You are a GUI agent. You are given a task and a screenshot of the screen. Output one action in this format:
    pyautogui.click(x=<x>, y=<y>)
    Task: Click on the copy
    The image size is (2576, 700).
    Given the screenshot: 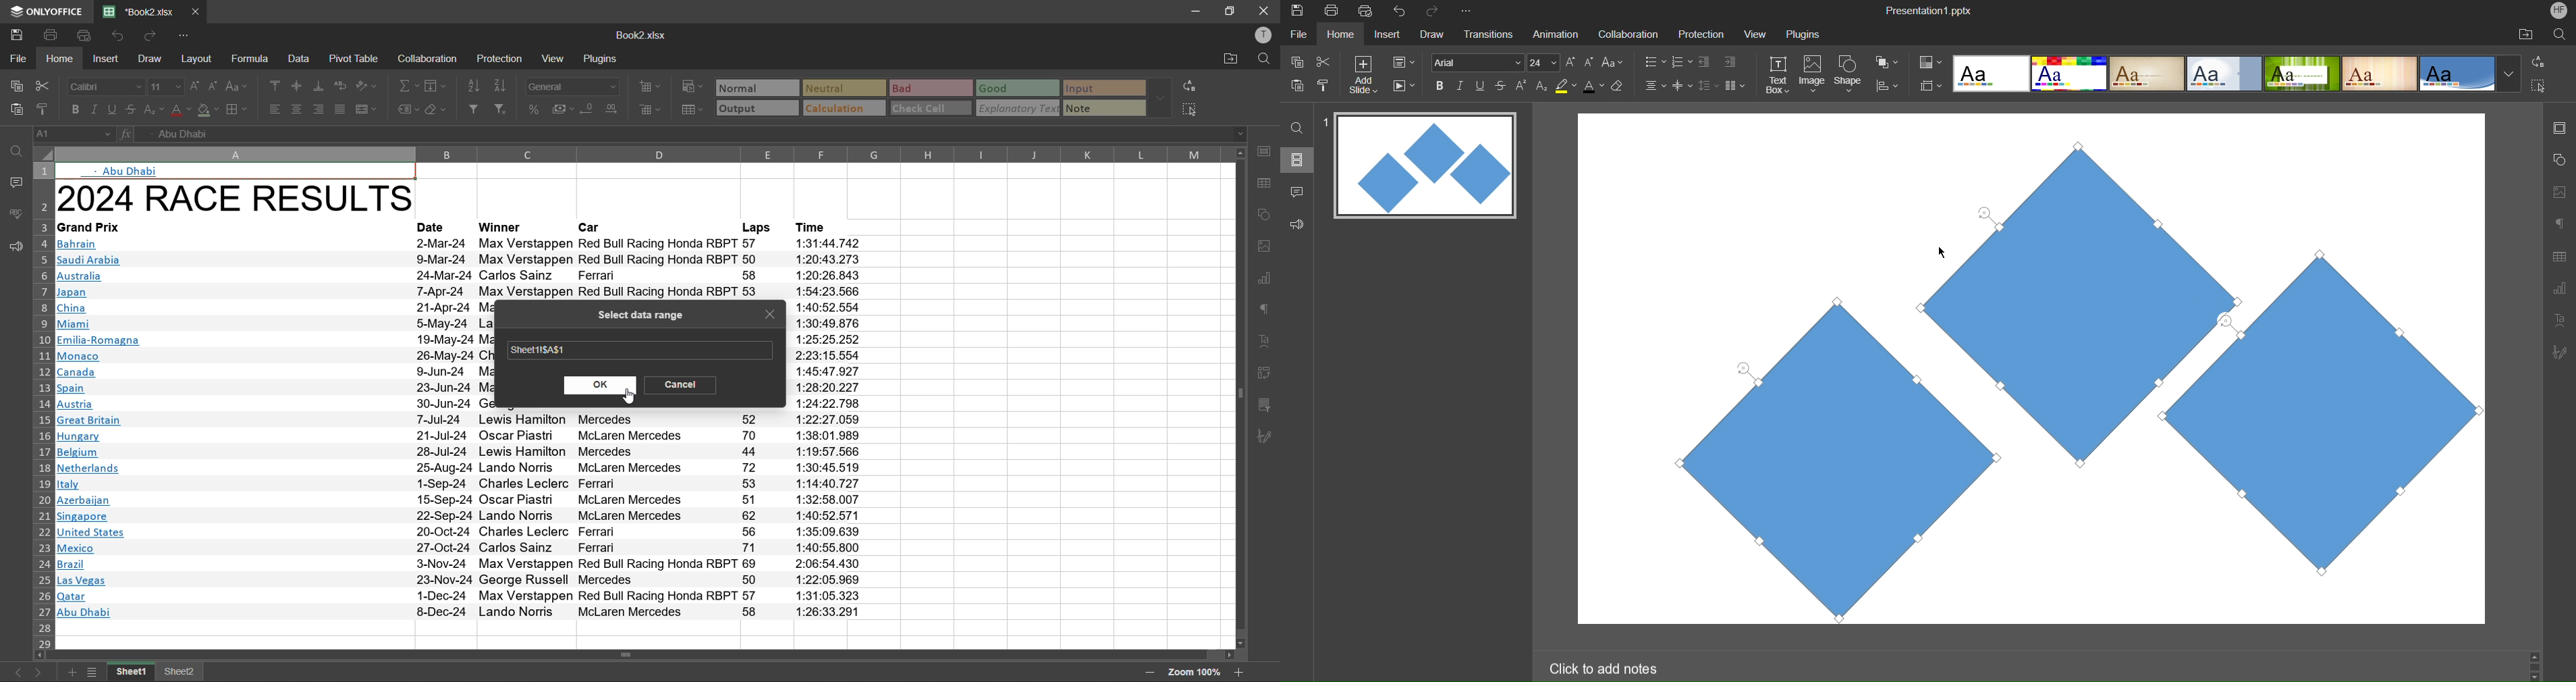 What is the action you would take?
    pyautogui.click(x=13, y=86)
    